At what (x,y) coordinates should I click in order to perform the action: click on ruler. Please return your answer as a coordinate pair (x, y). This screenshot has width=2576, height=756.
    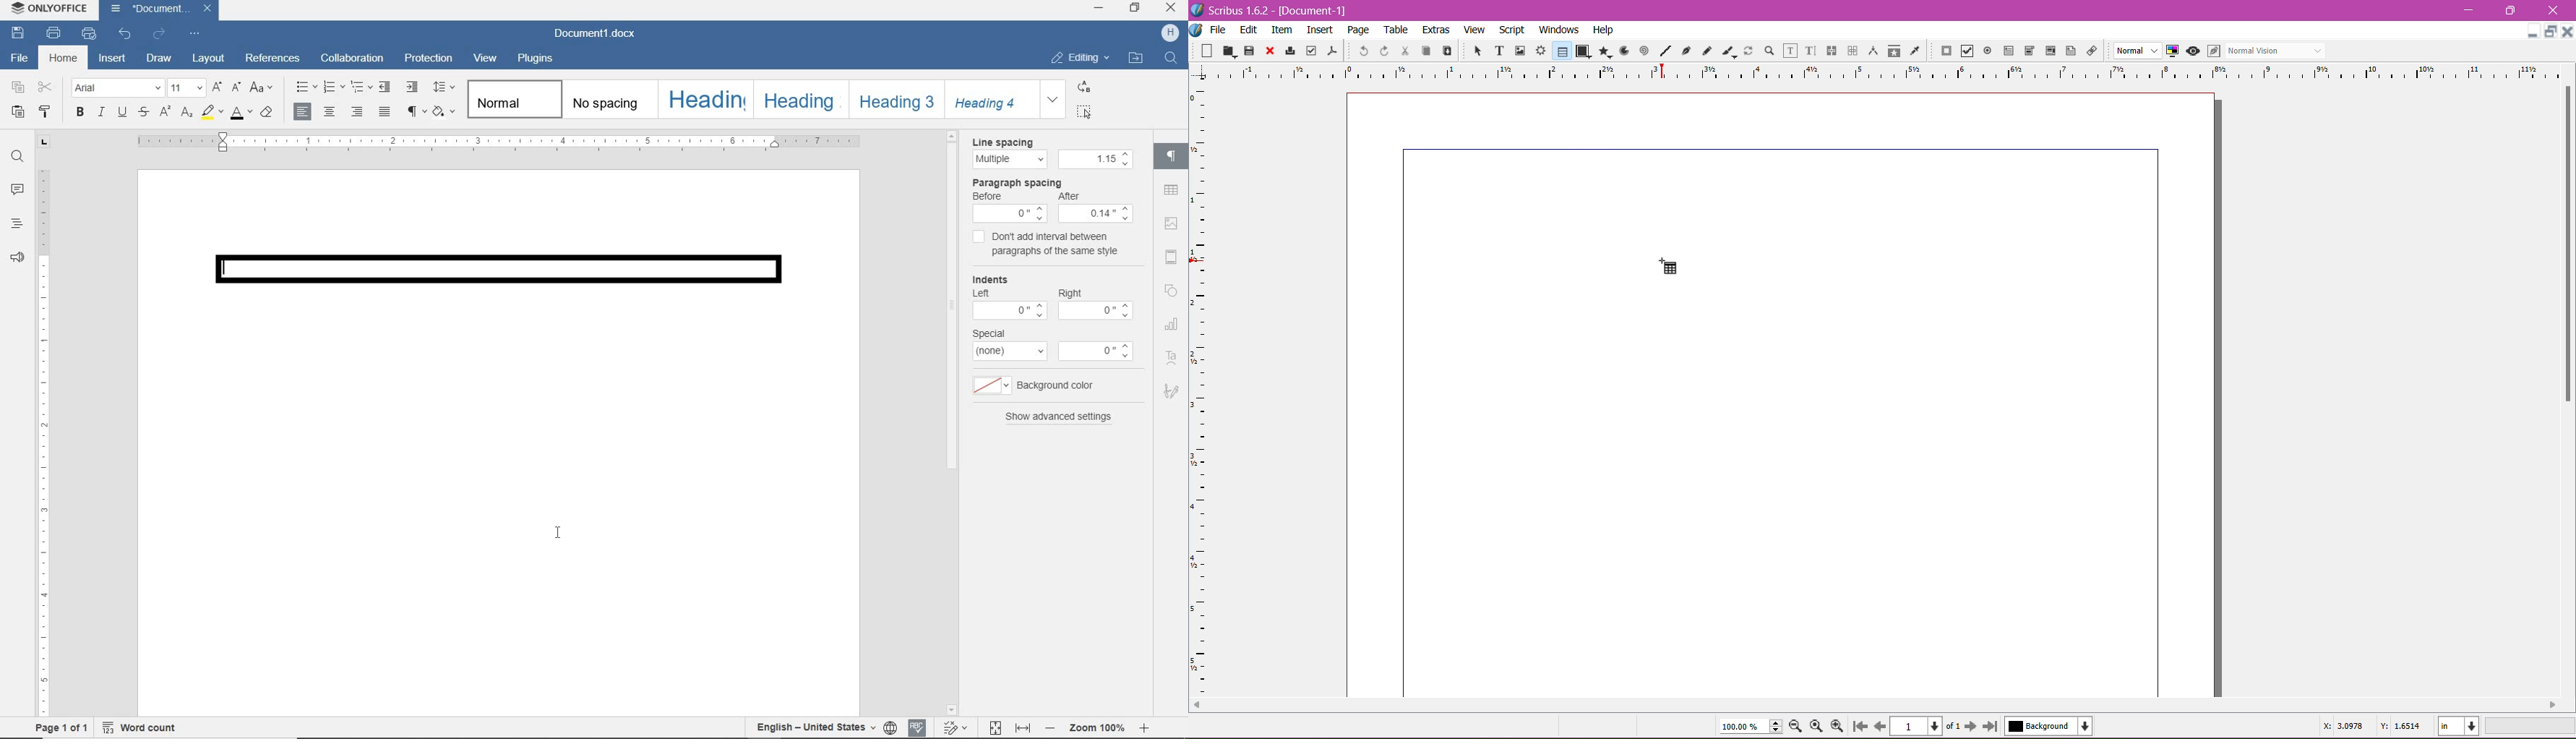
    Looking at the image, I should click on (44, 427).